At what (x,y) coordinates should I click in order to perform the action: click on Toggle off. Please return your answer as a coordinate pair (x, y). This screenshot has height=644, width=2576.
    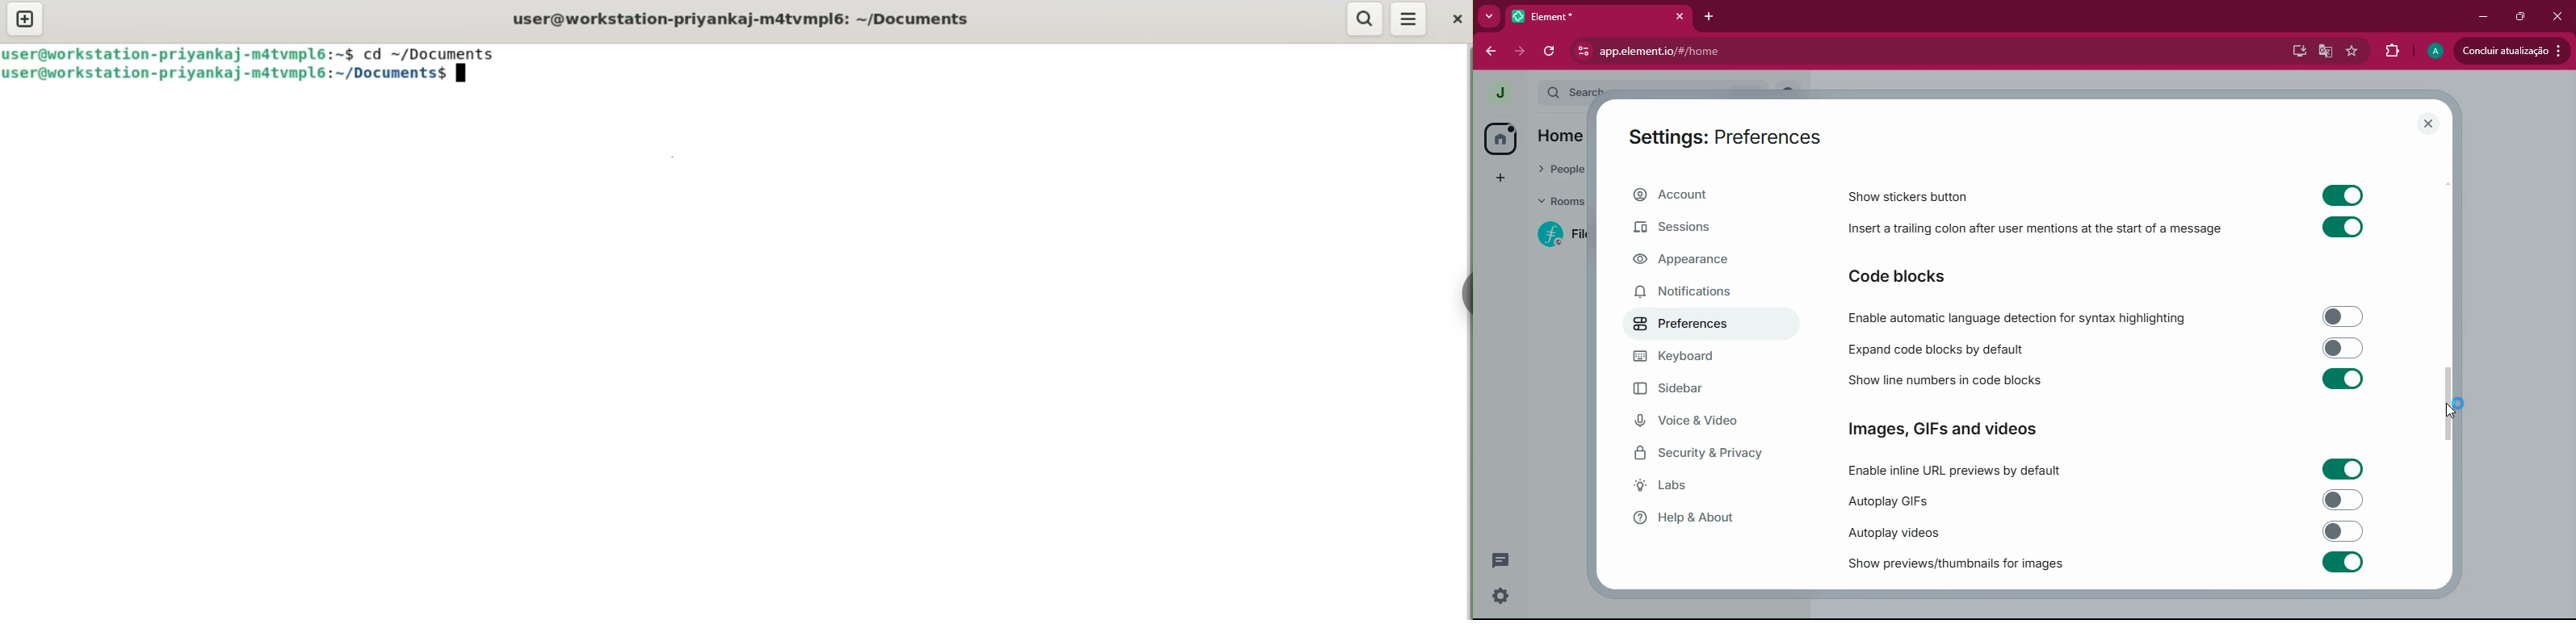
    Looking at the image, I should click on (2342, 316).